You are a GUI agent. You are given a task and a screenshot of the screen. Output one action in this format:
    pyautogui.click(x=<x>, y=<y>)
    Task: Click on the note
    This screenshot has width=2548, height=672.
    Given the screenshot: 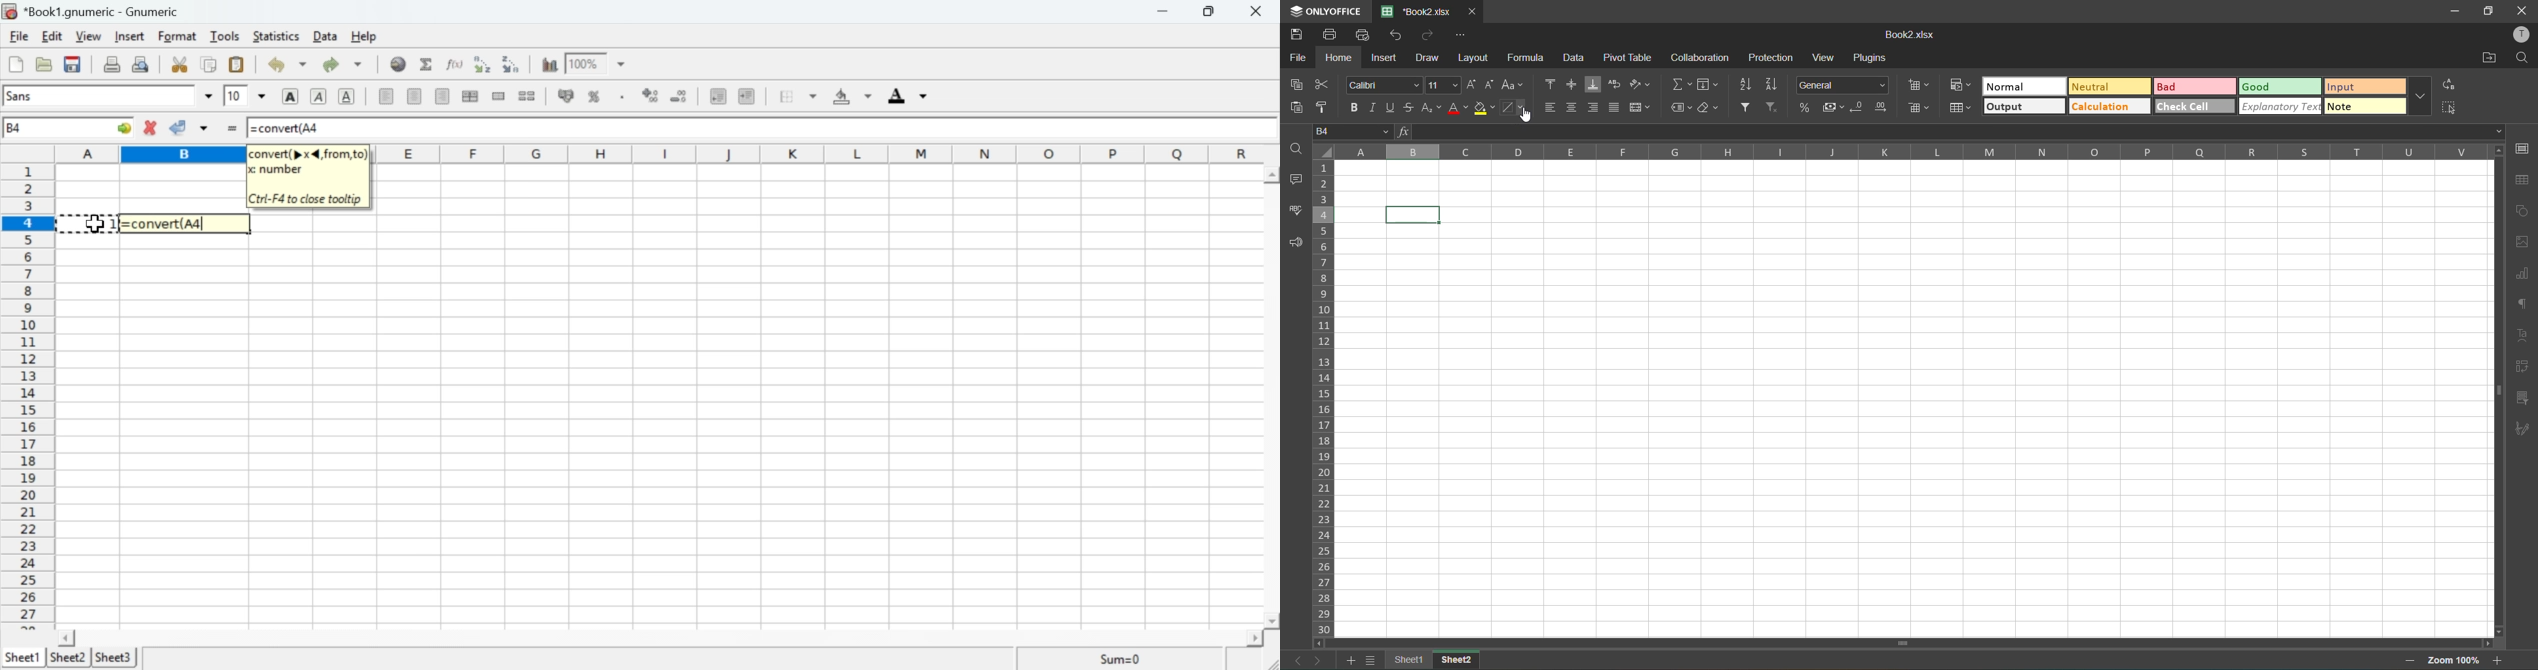 What is the action you would take?
    pyautogui.click(x=2363, y=108)
    